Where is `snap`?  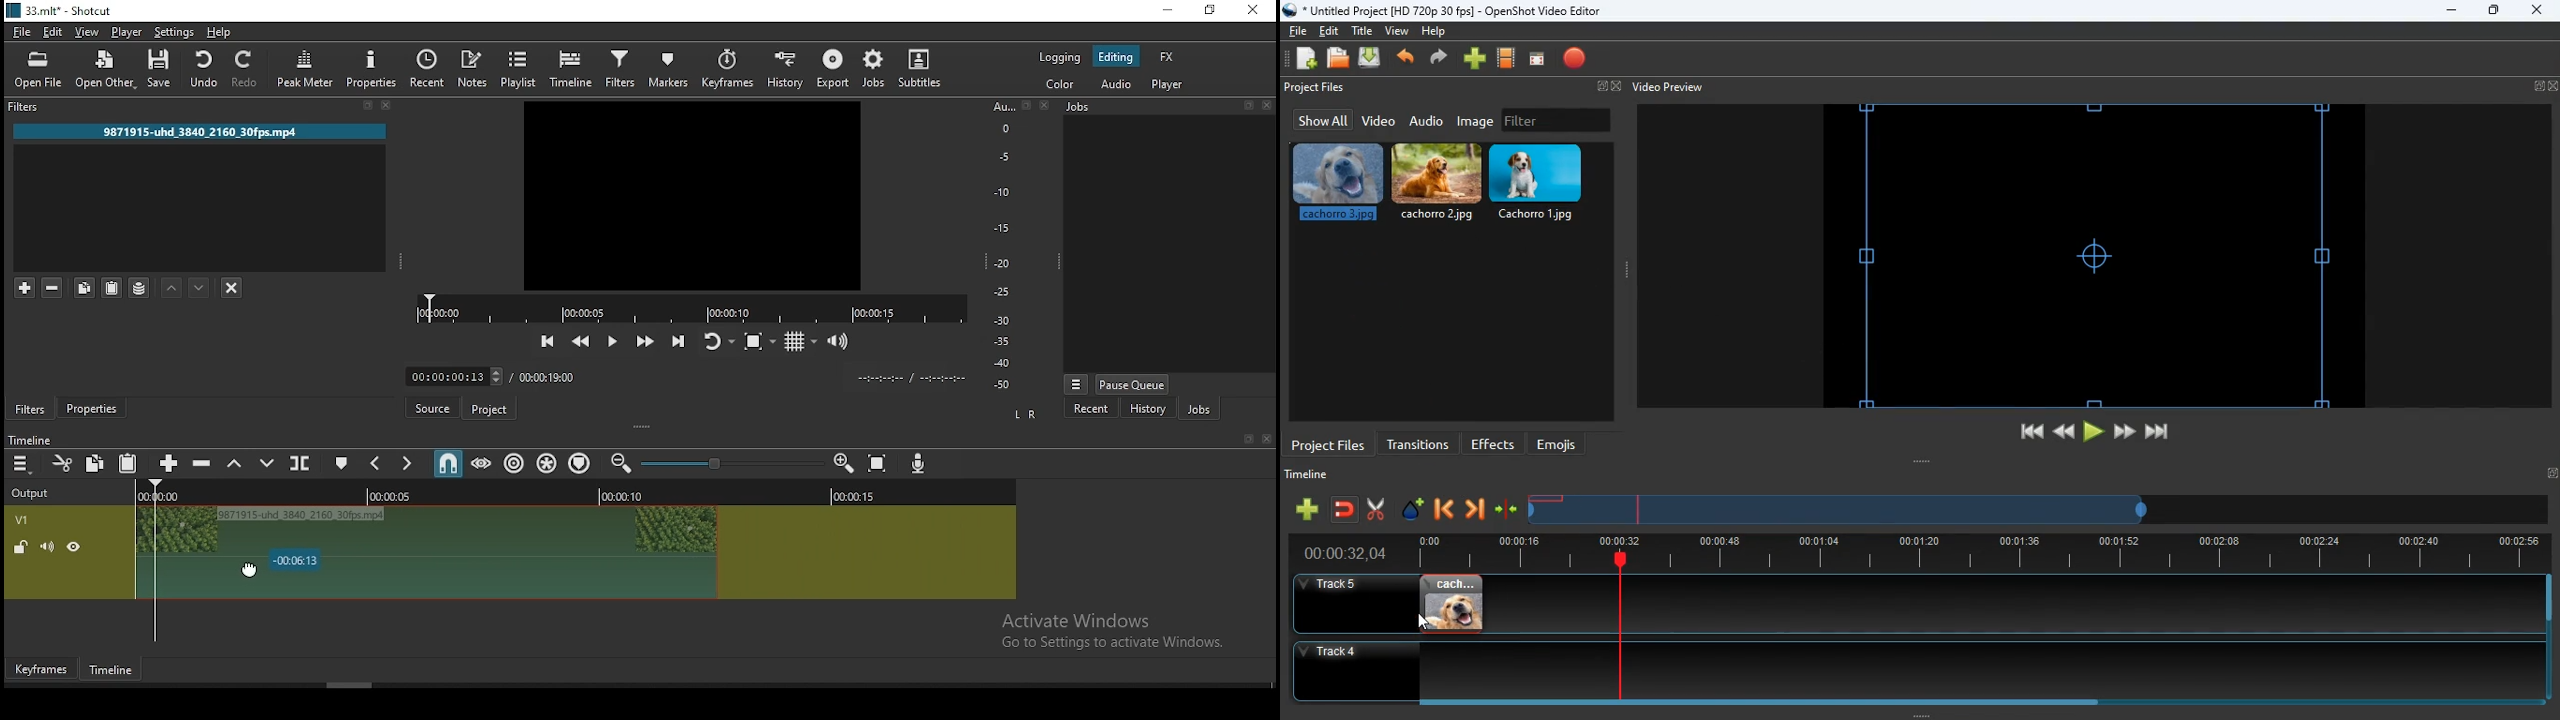 snap is located at coordinates (451, 465).